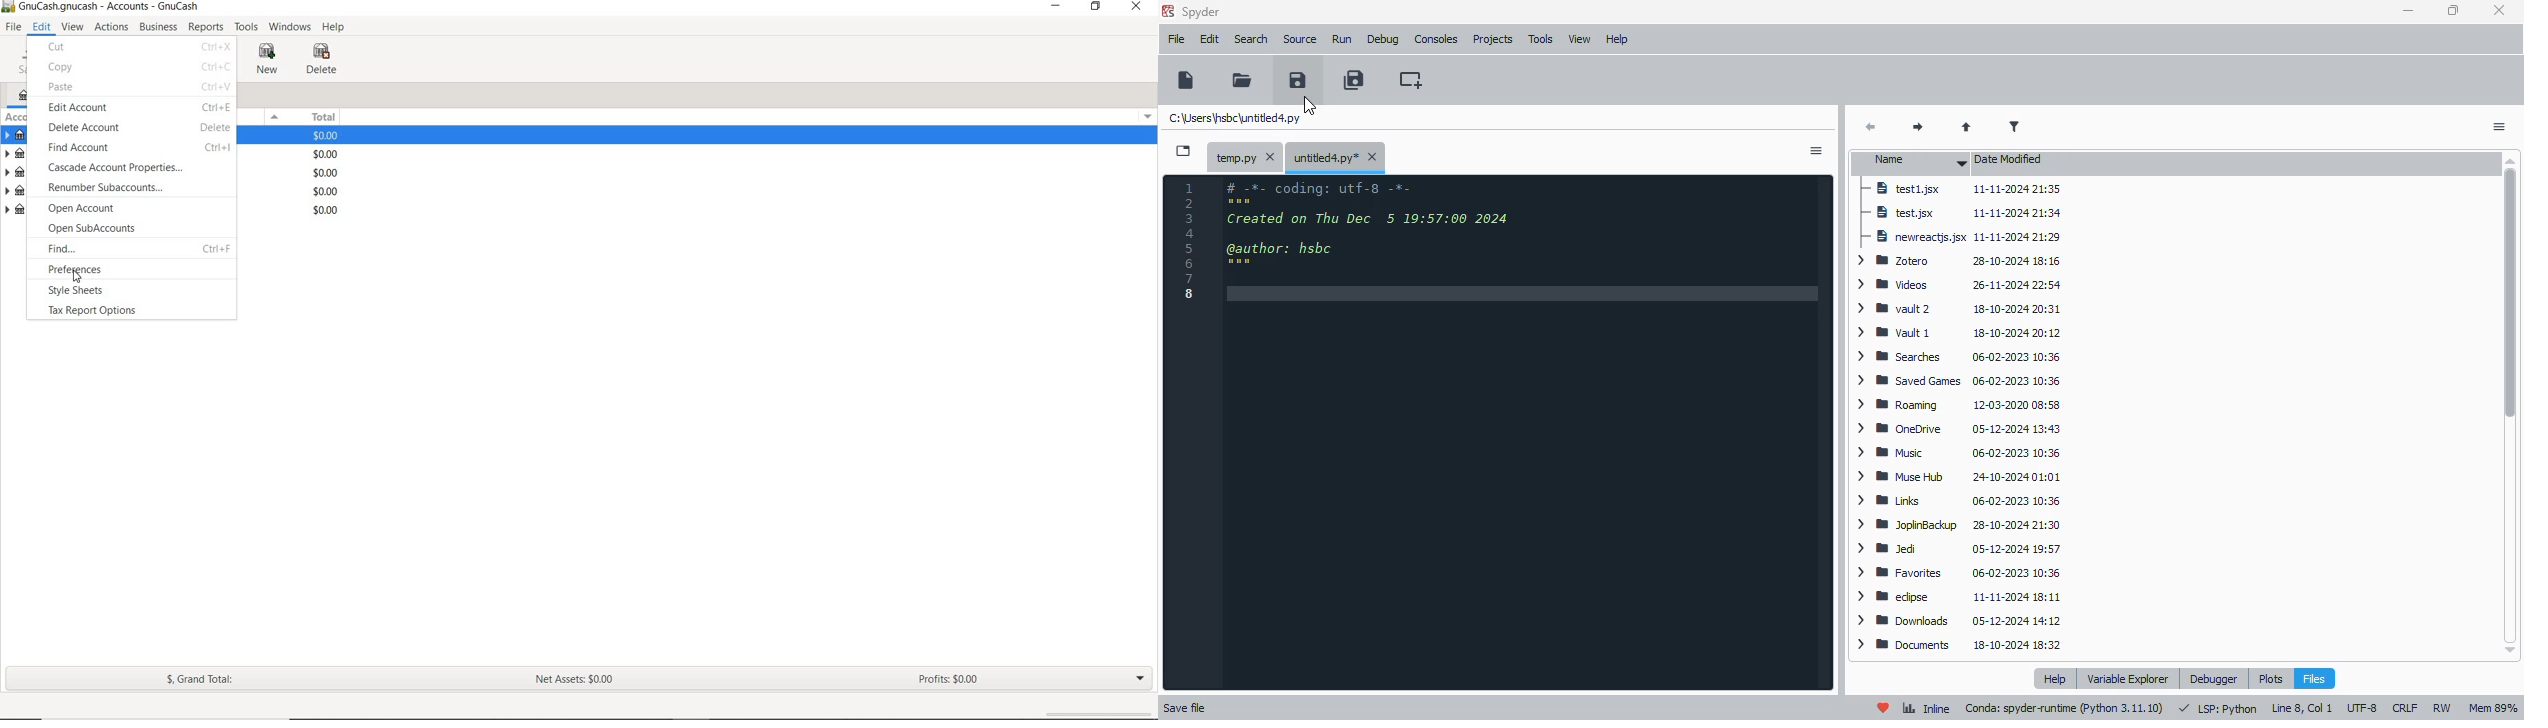 This screenshot has width=2548, height=728. I want to click on open file, so click(1243, 79).